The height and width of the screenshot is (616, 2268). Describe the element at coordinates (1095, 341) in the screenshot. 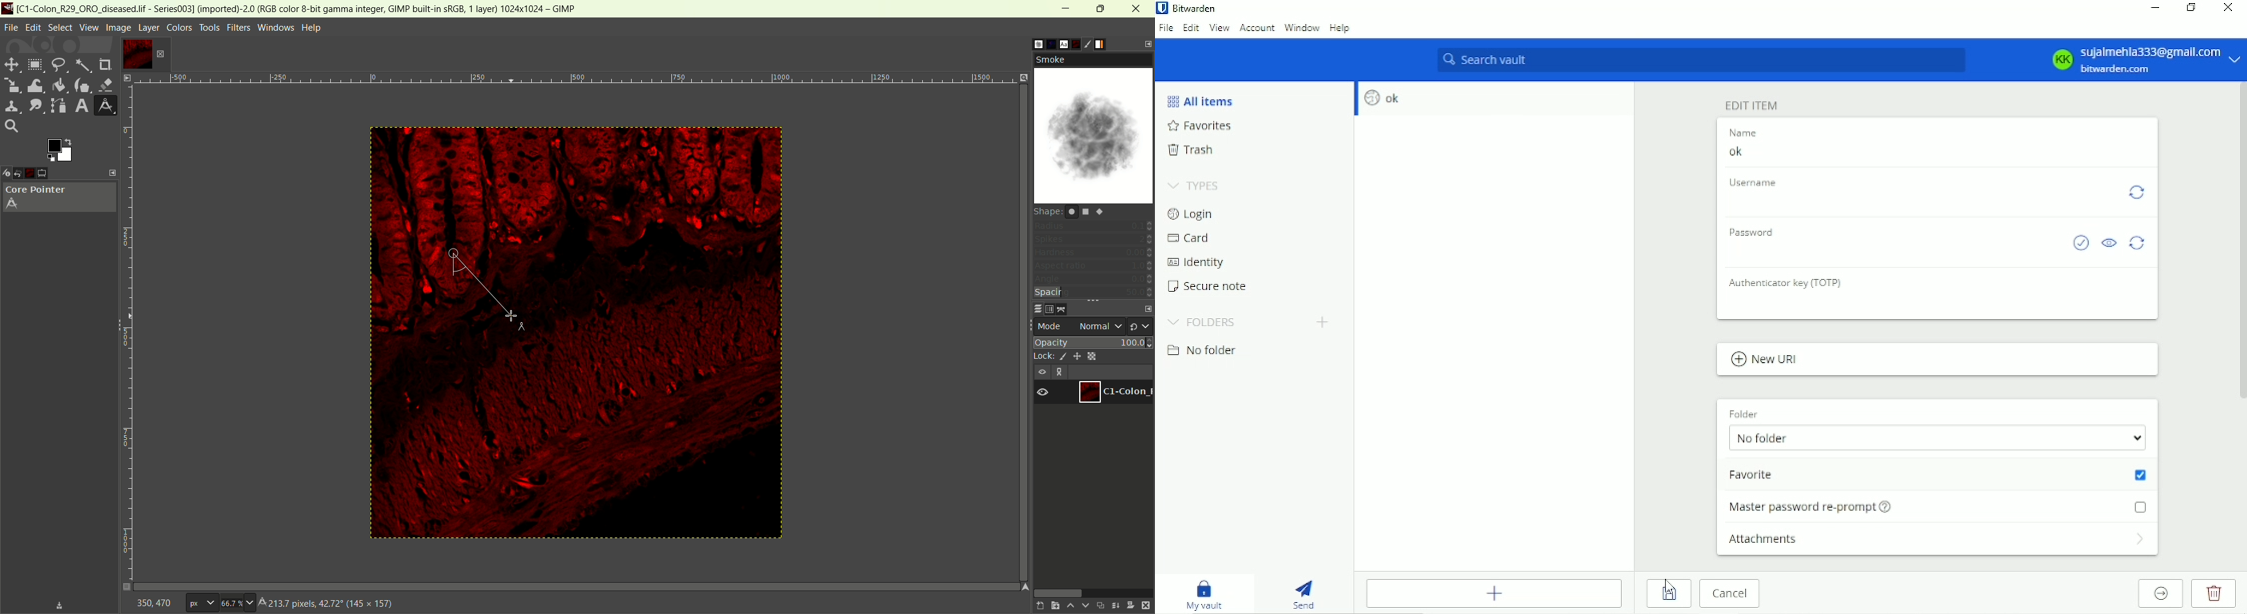

I see `opacity` at that location.